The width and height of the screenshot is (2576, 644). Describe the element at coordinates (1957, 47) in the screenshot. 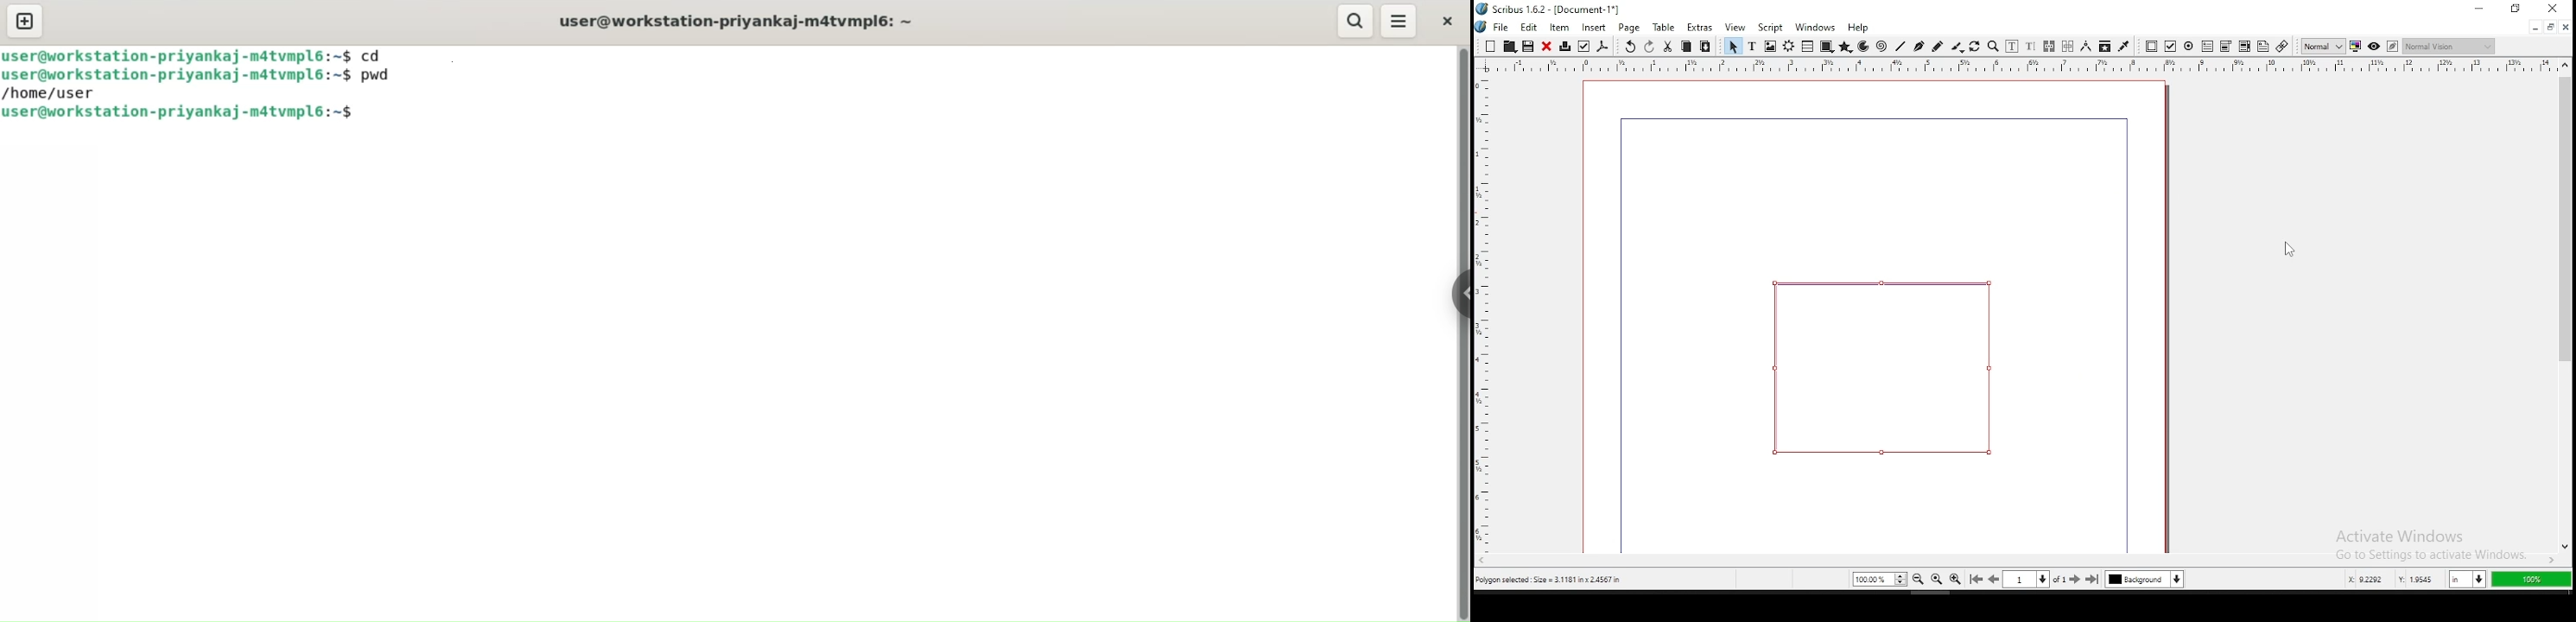

I see `calligraphy line` at that location.